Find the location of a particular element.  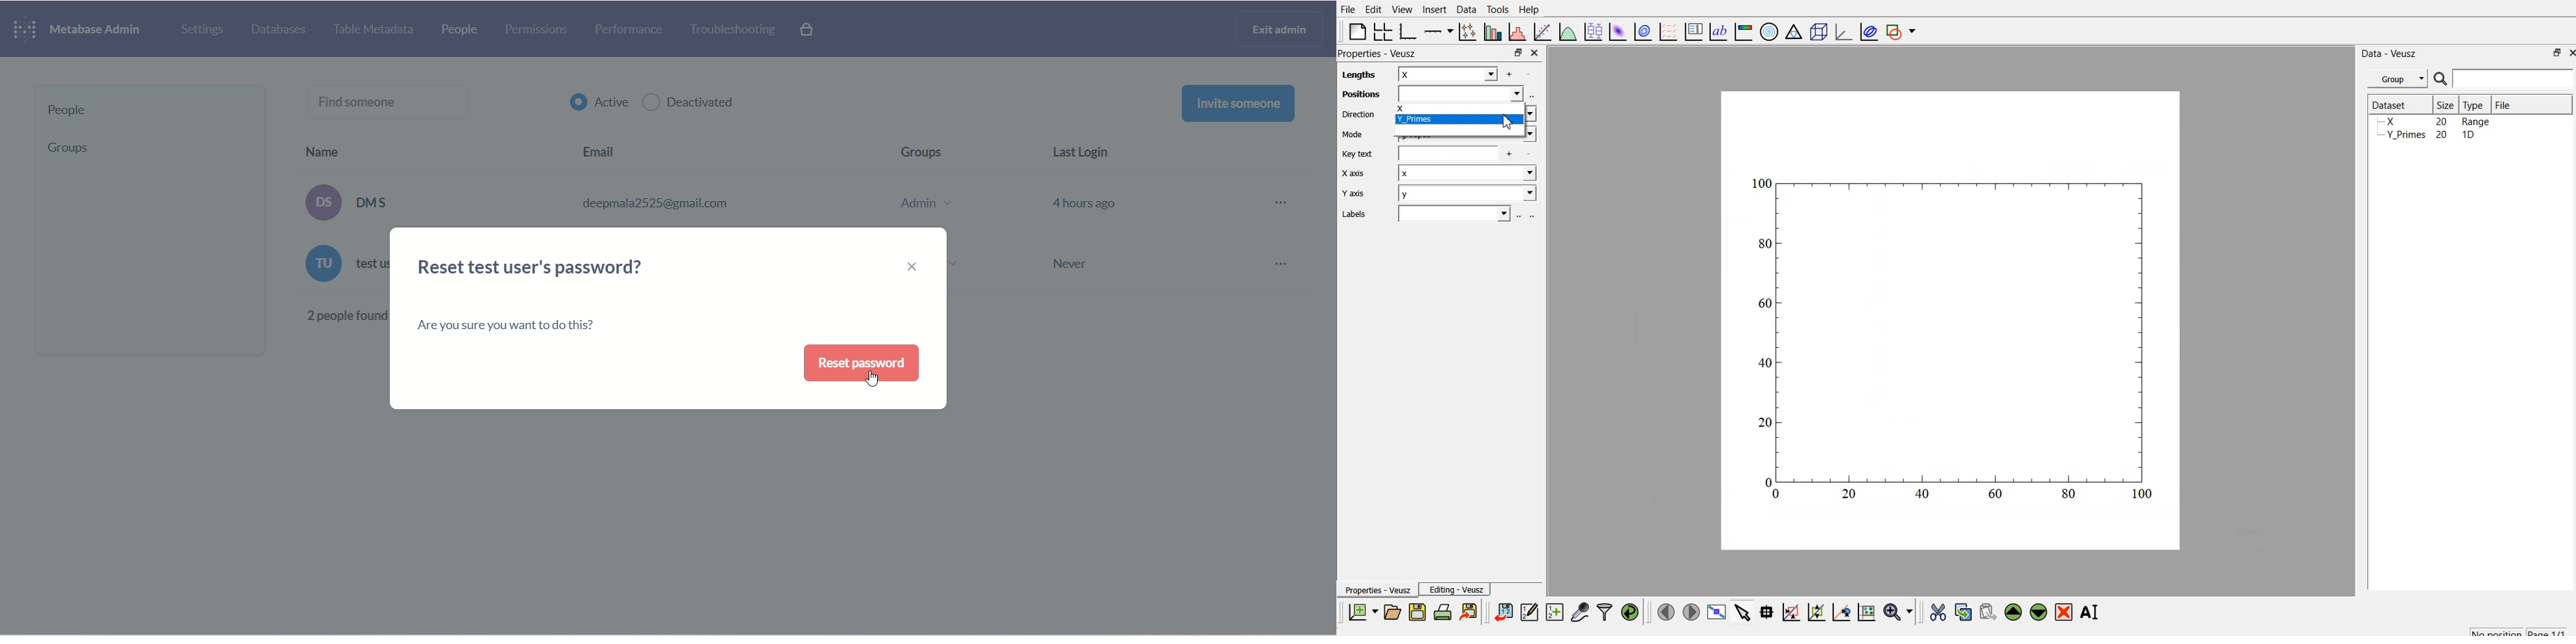

base graph is located at coordinates (1406, 30).